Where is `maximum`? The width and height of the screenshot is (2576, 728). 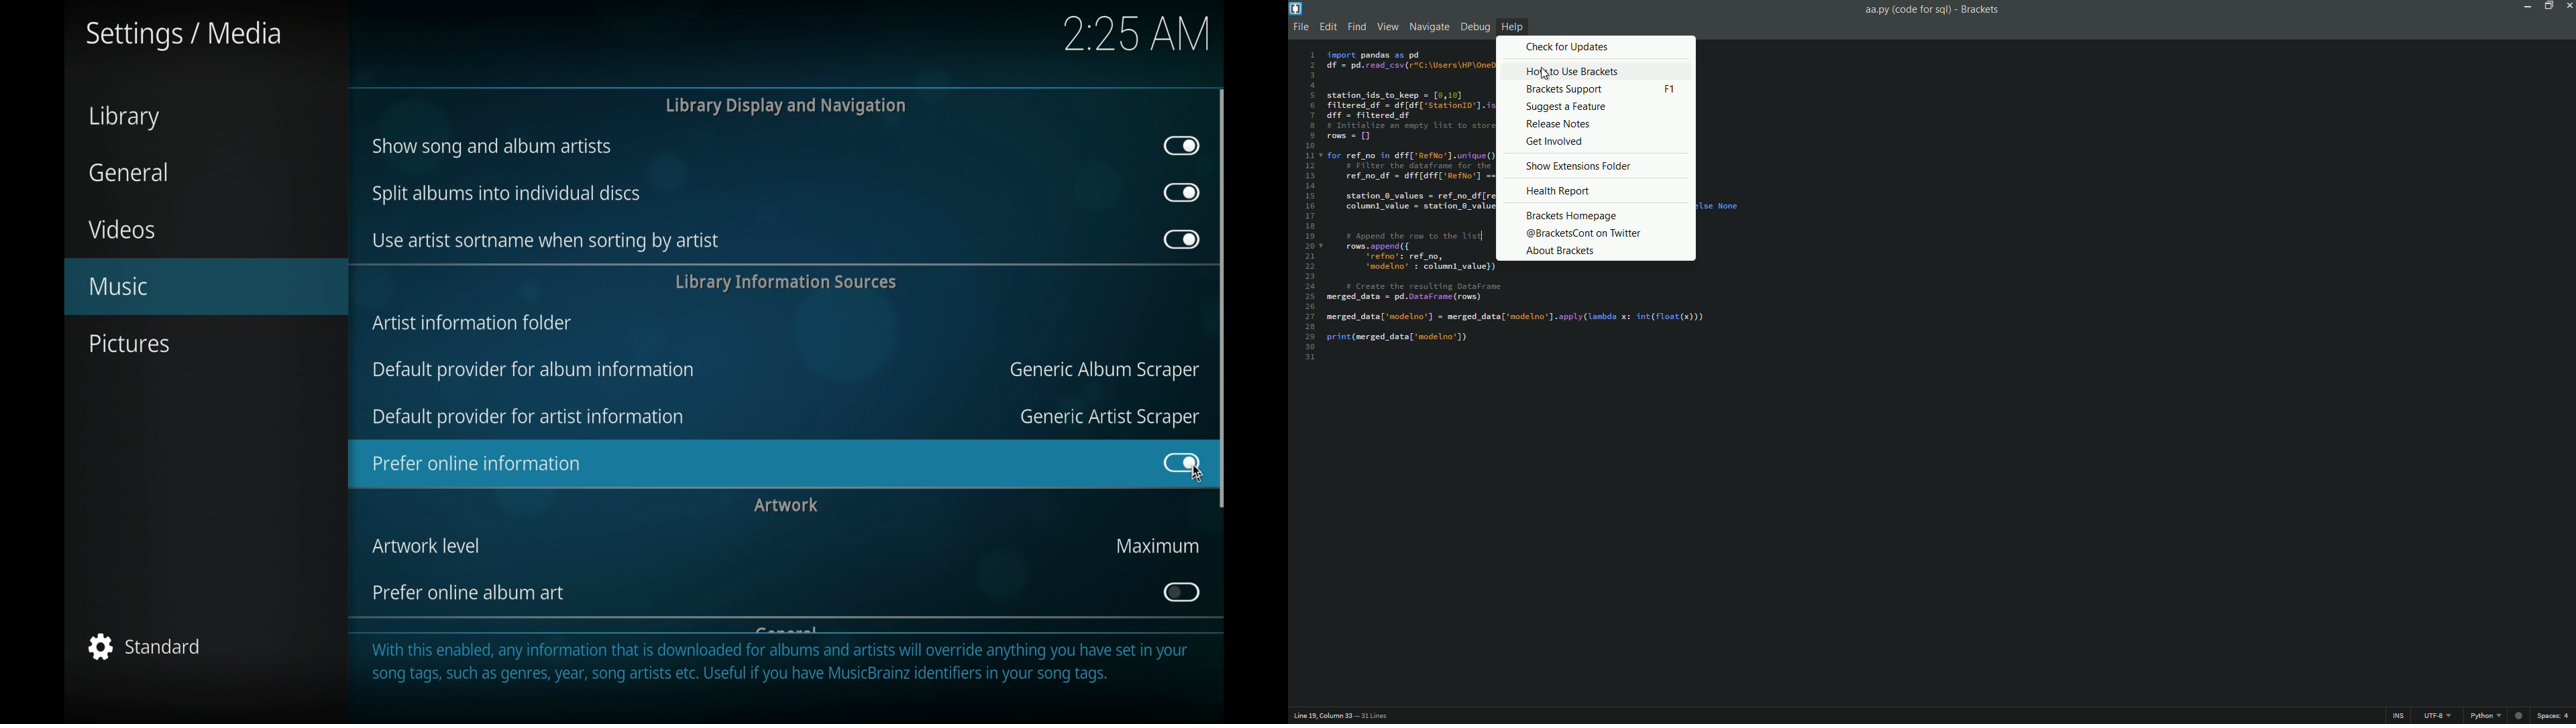
maximum is located at coordinates (1156, 546).